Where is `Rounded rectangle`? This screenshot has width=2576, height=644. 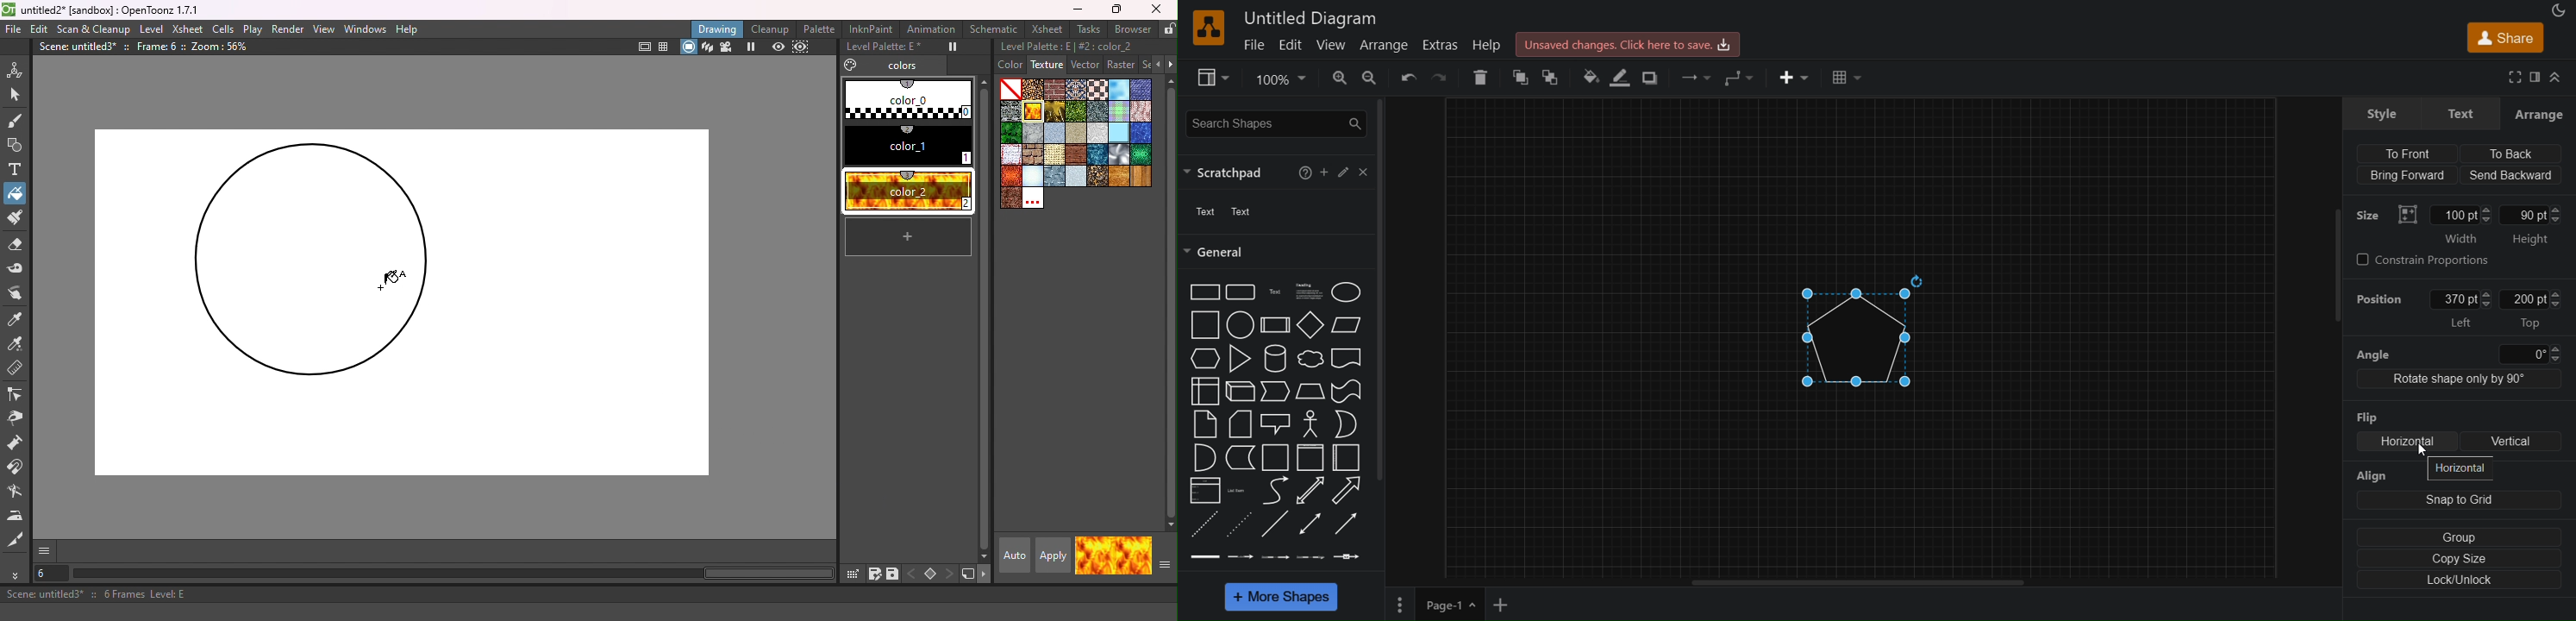
Rounded rectangle is located at coordinates (1240, 292).